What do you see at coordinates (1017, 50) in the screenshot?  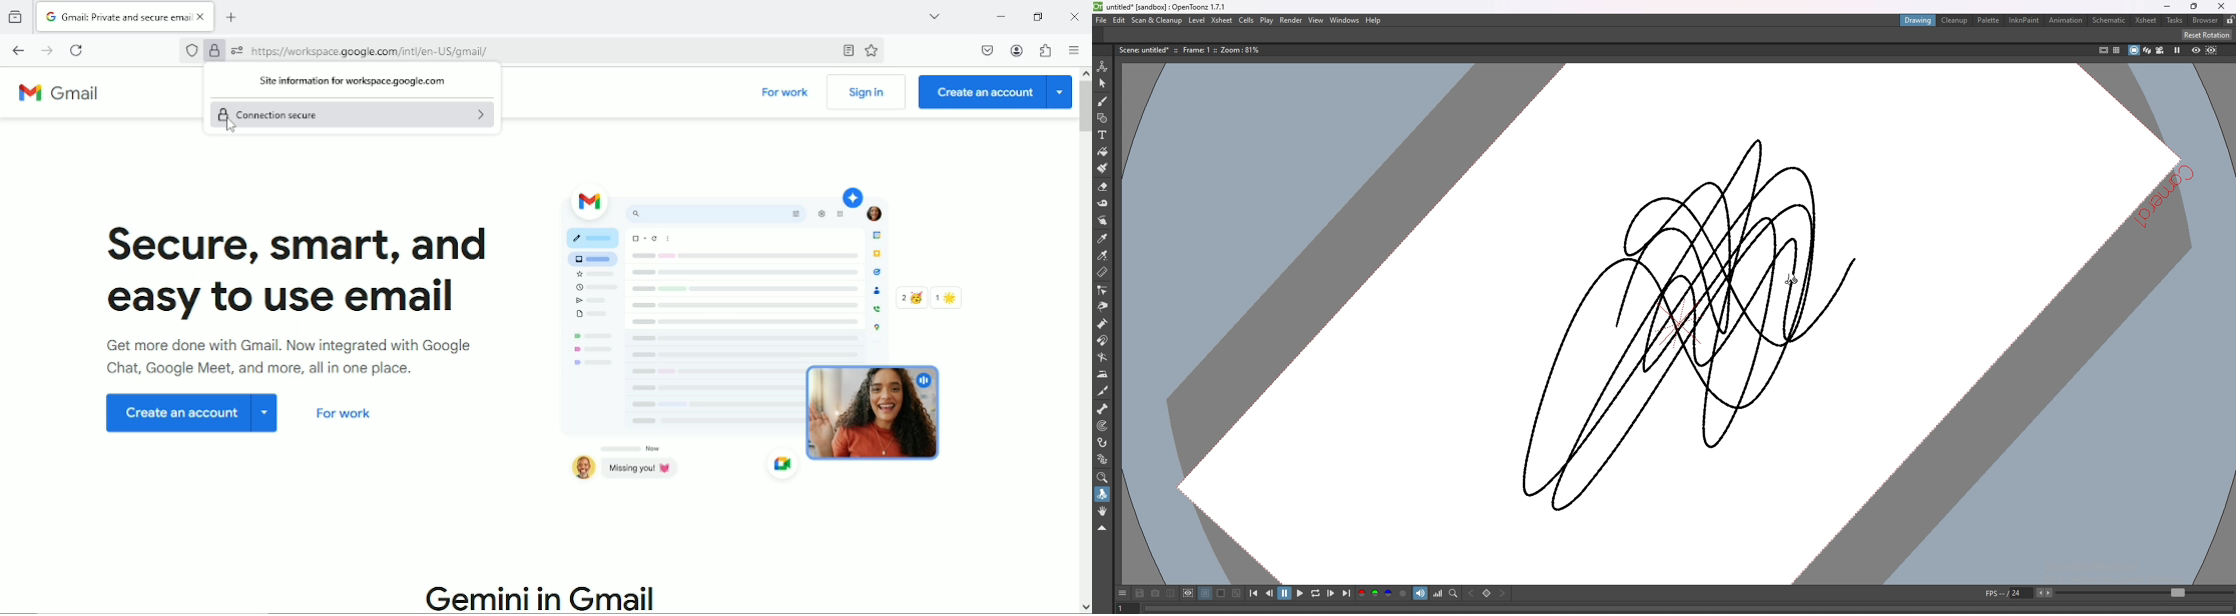 I see `Account` at bounding box center [1017, 50].